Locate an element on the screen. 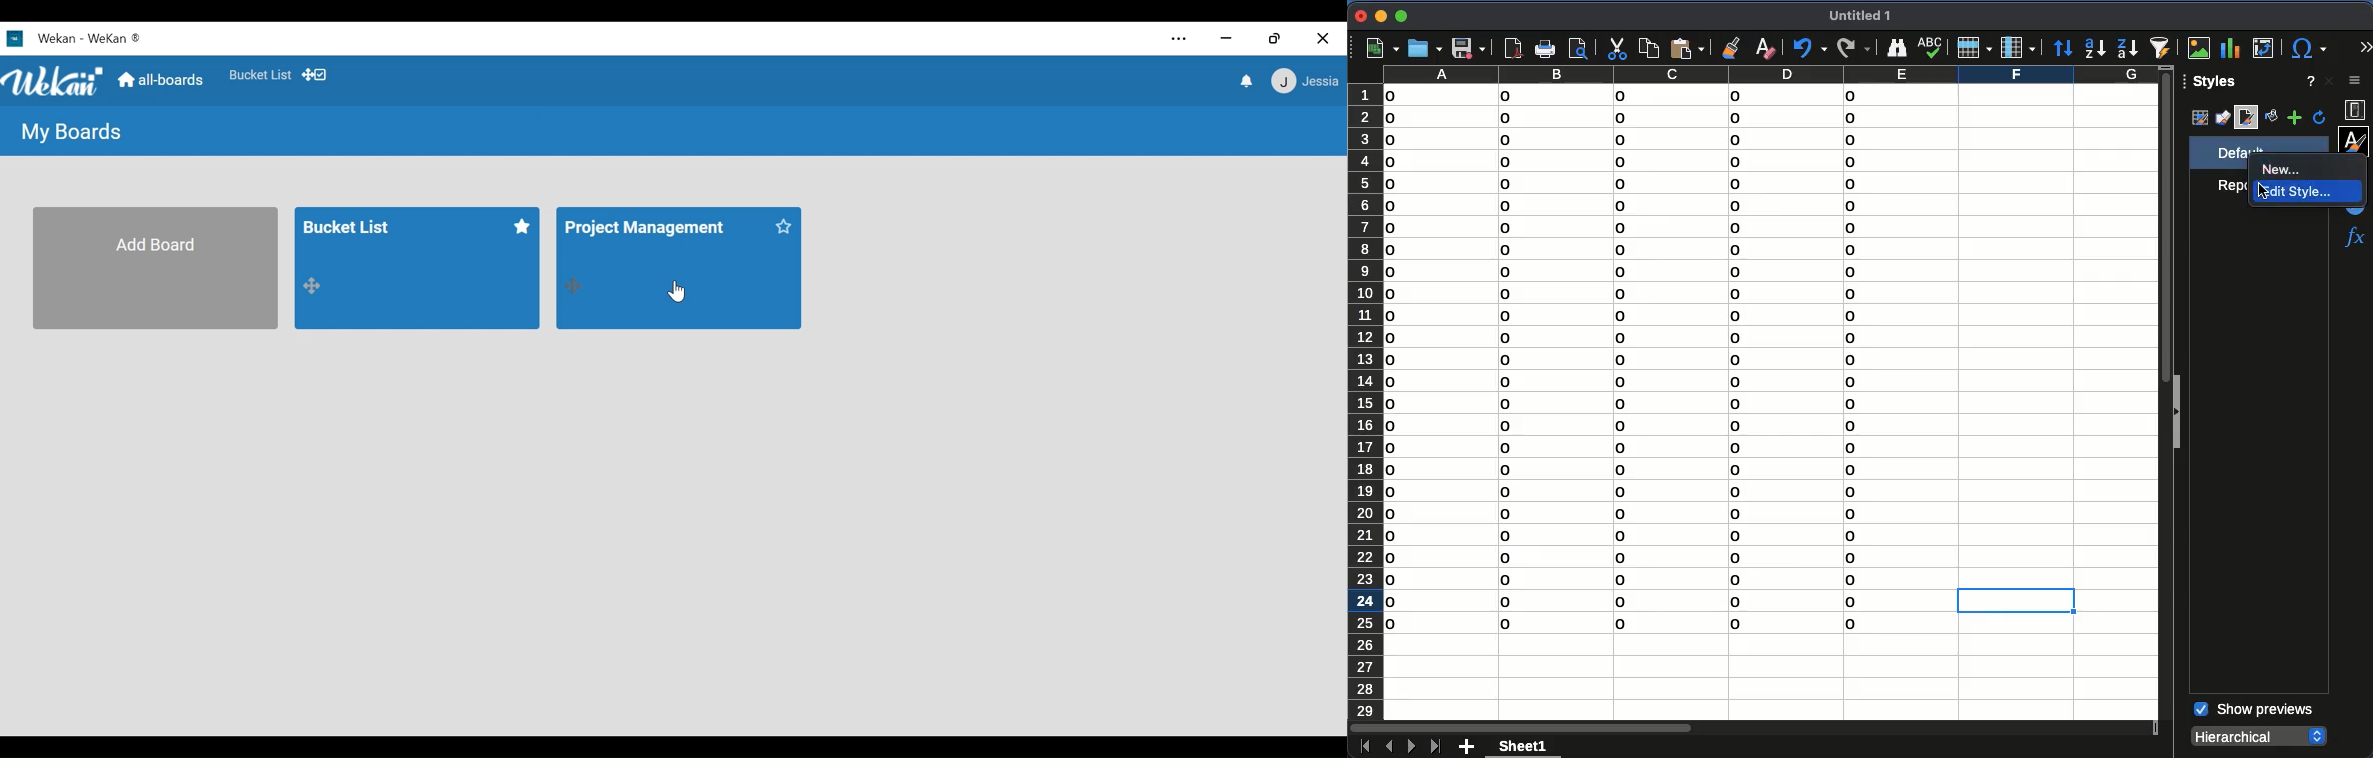  report is located at coordinates (2231, 185).